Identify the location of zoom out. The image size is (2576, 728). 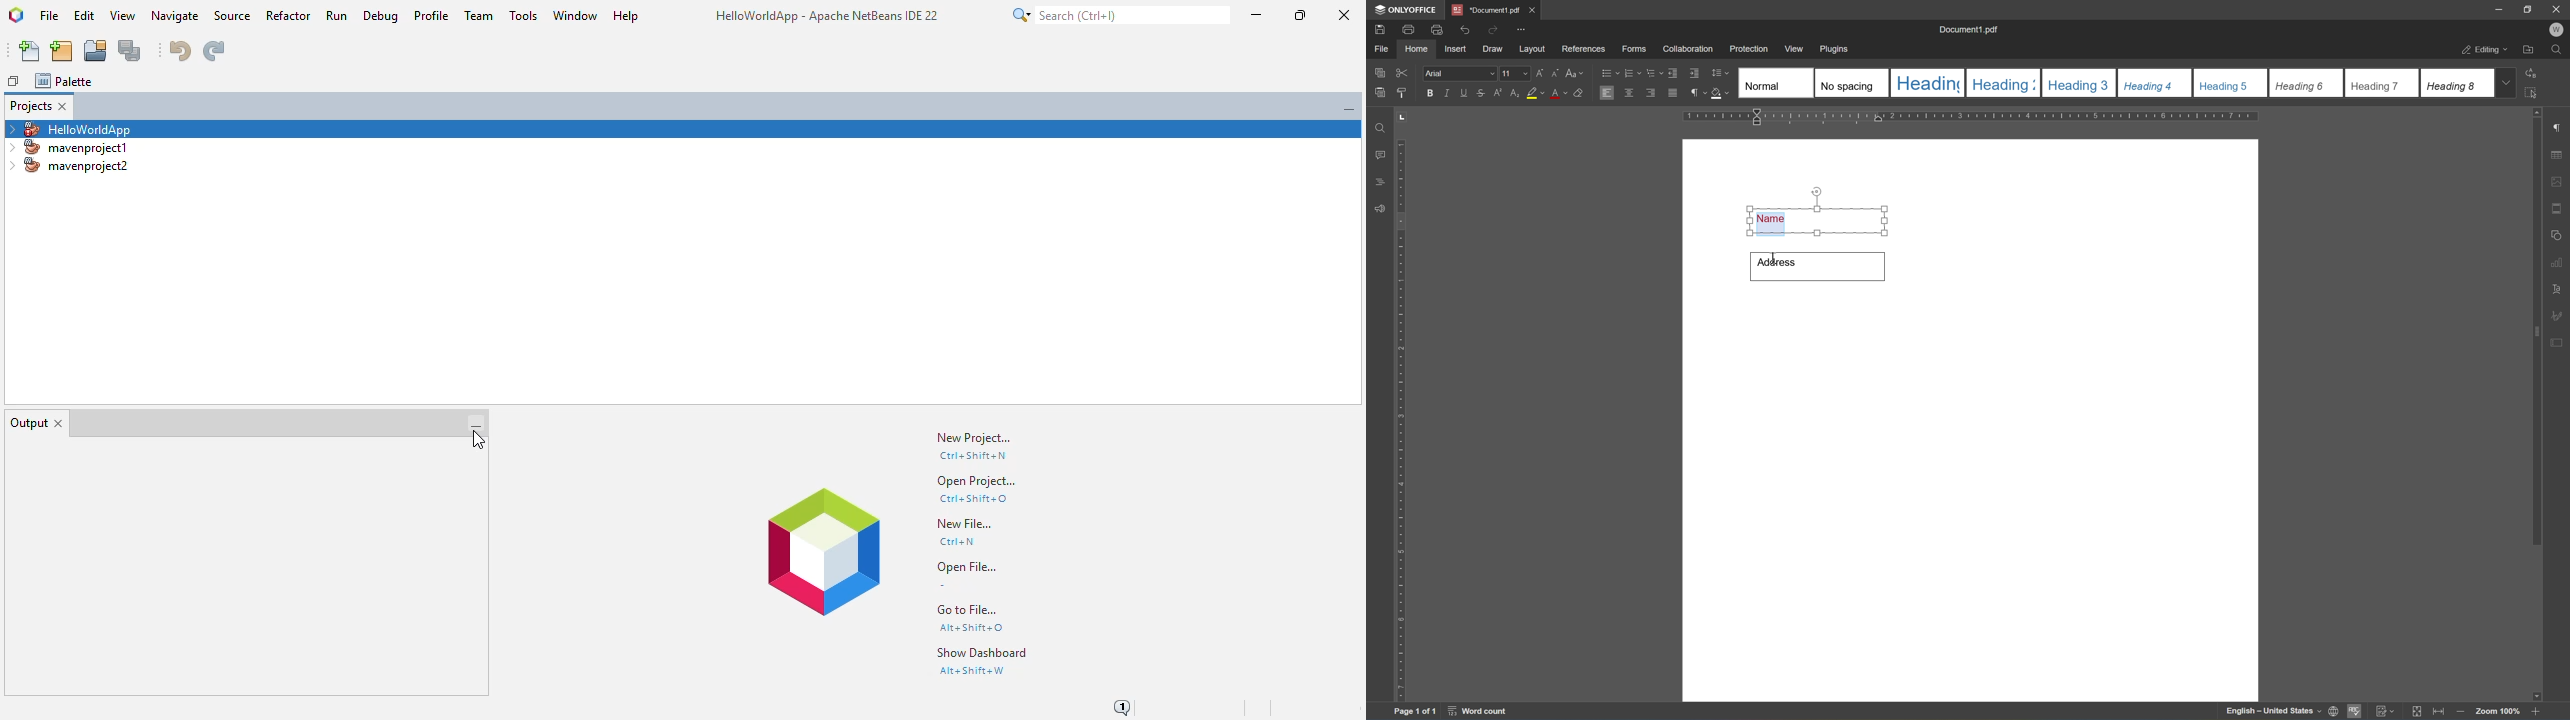
(2539, 712).